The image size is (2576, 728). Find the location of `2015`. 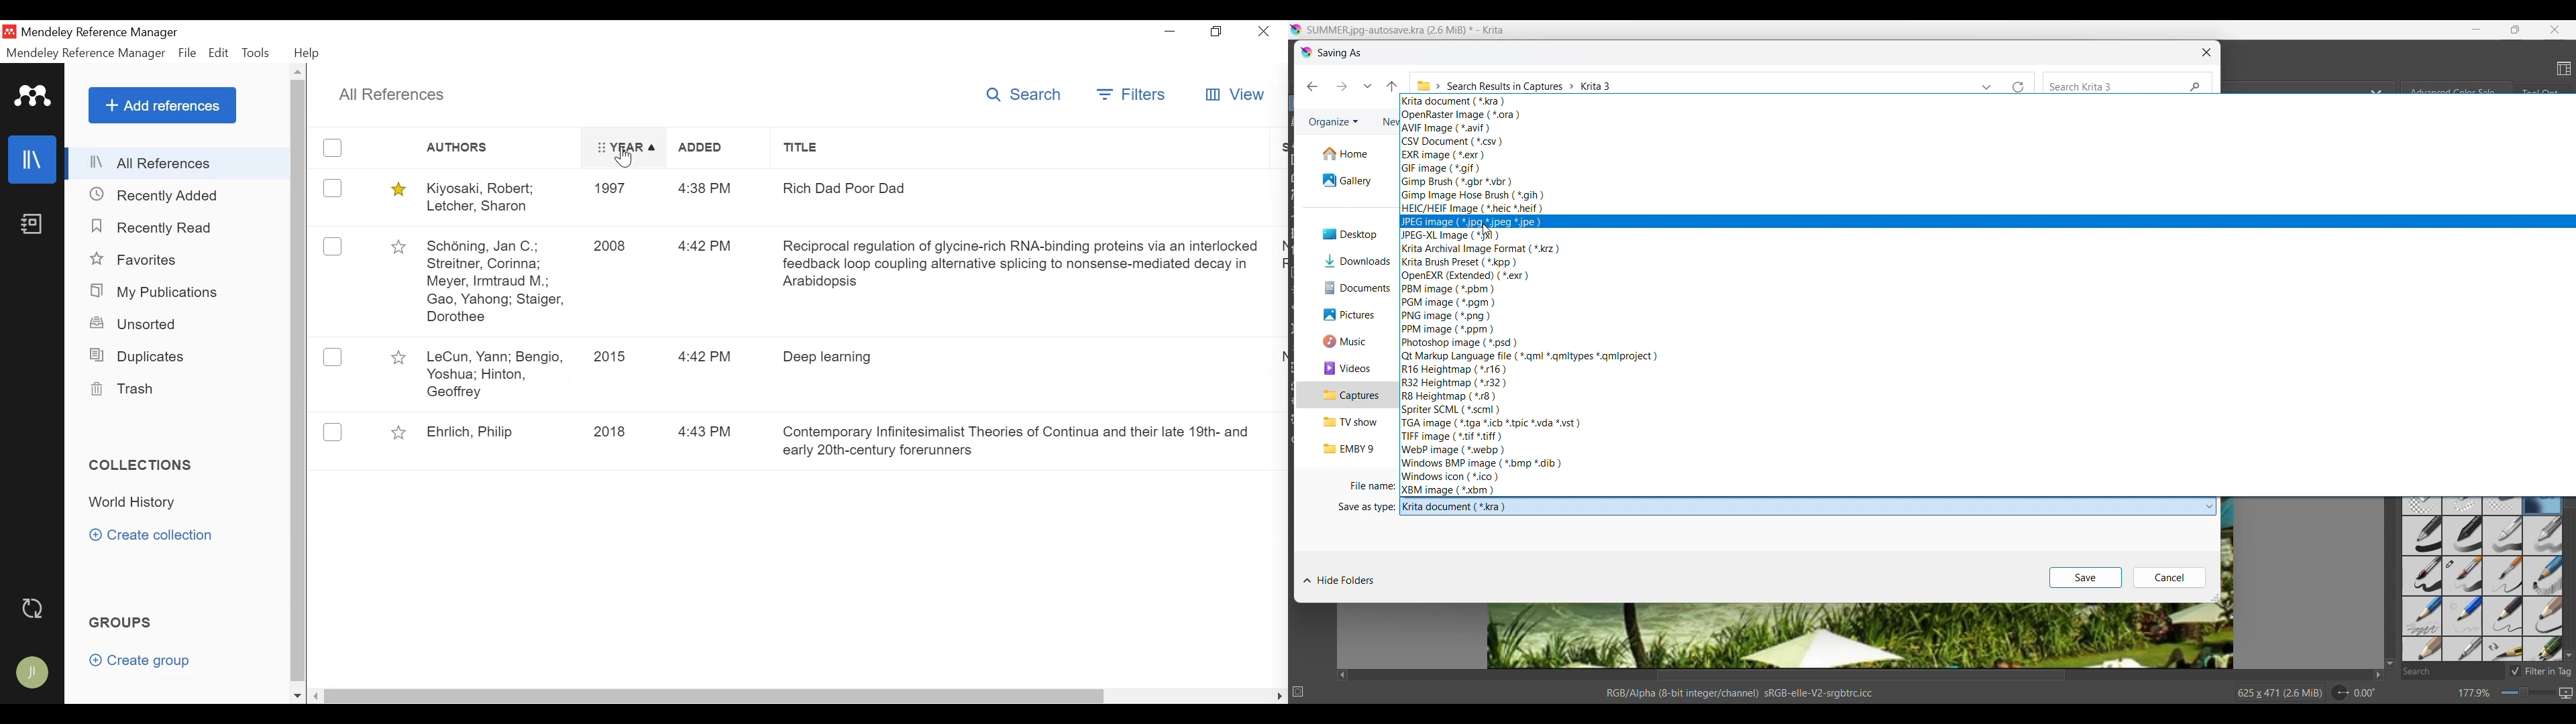

2015 is located at coordinates (612, 356).